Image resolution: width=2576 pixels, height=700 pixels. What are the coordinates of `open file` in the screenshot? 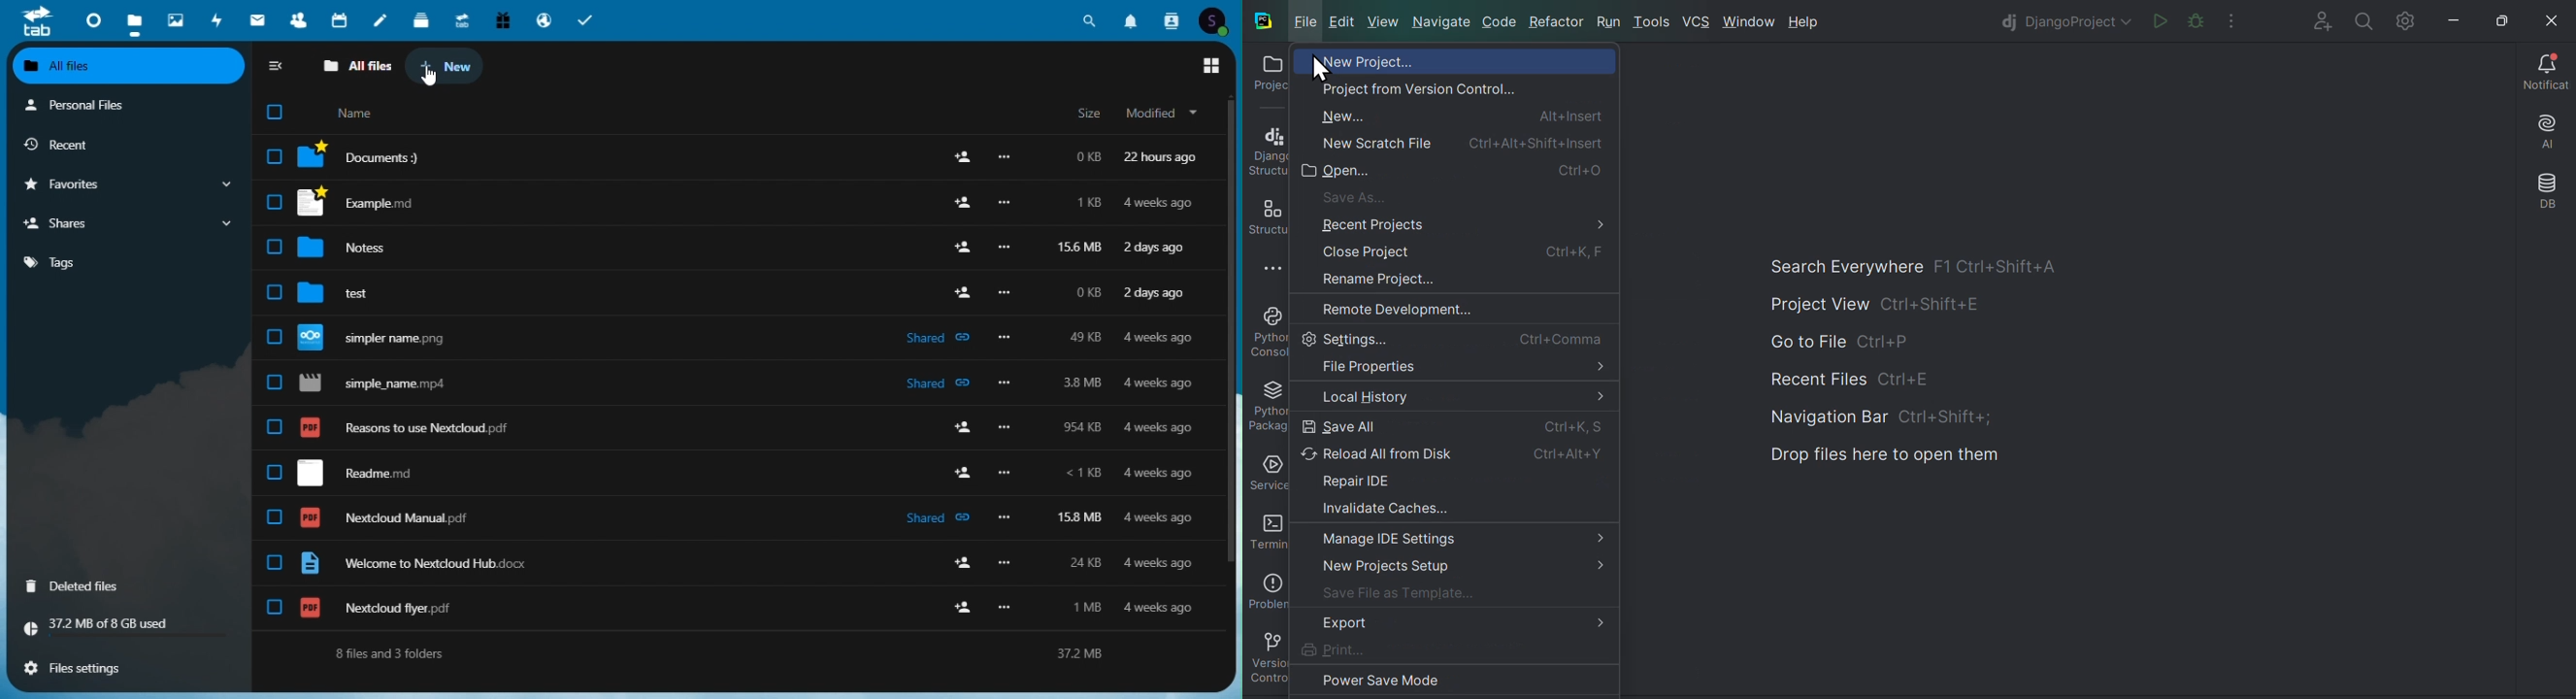 It's located at (1454, 170).